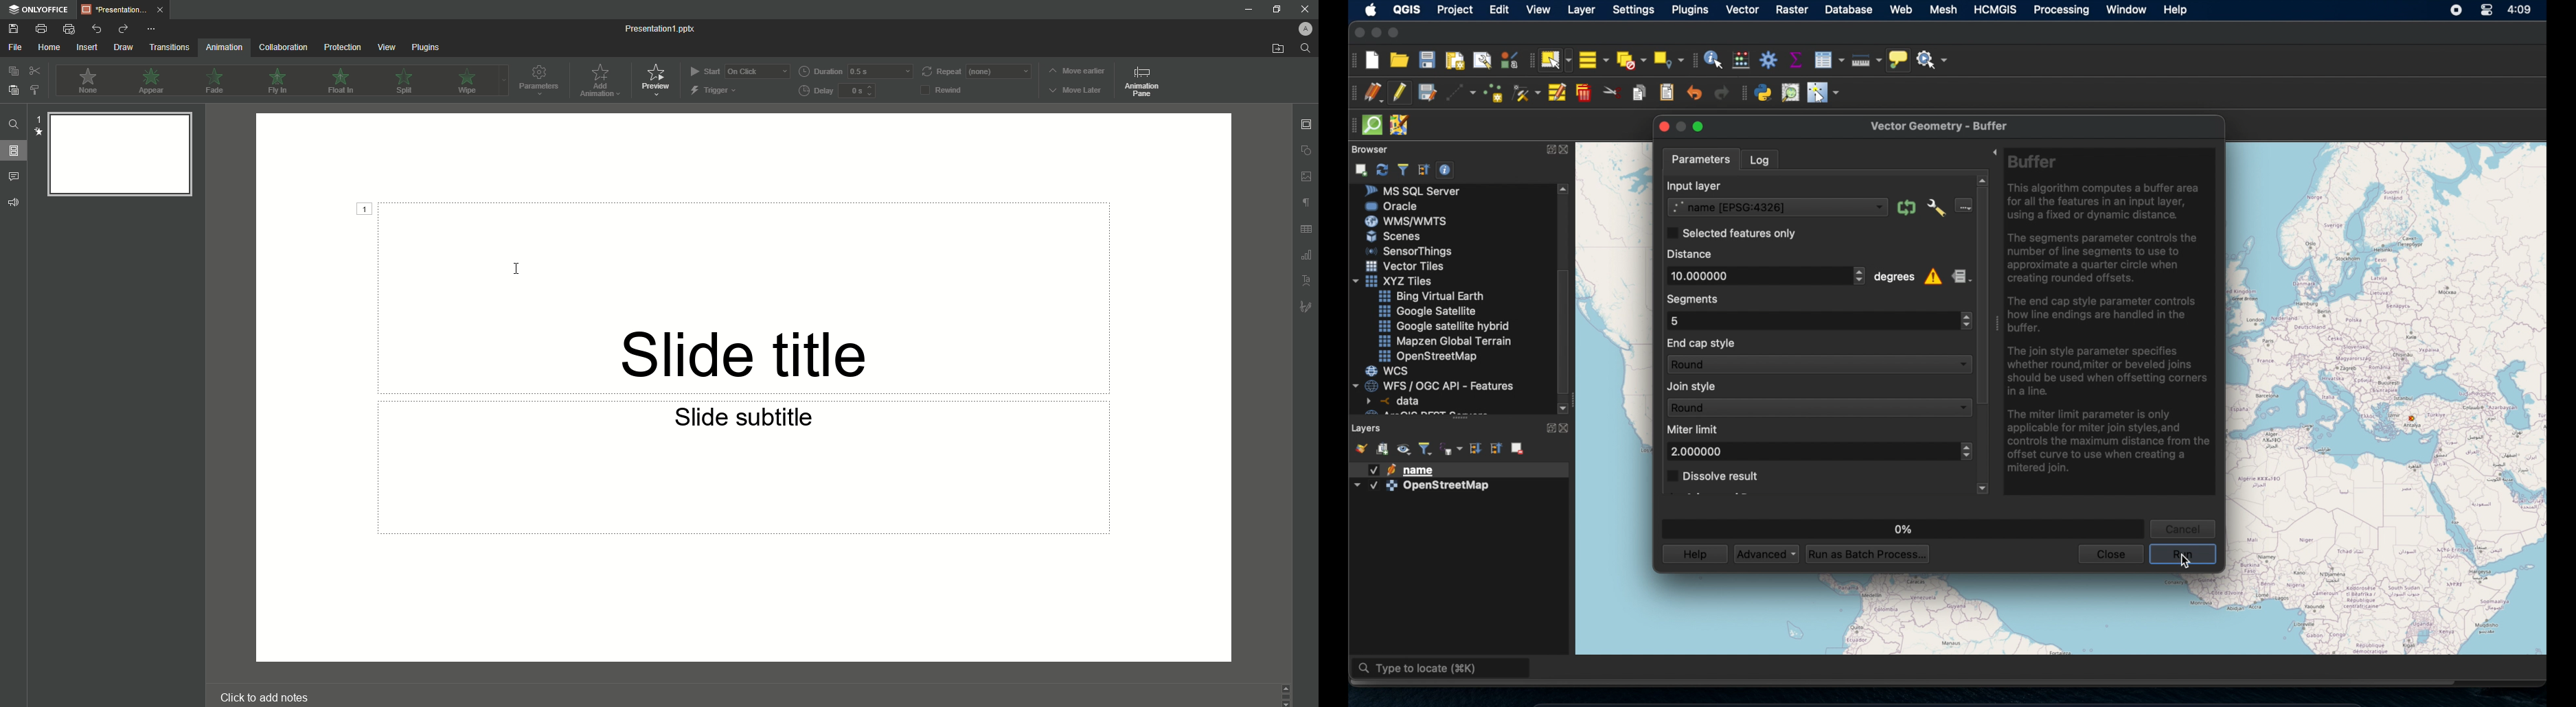  What do you see at coordinates (1981, 488) in the screenshot?
I see `scroll down arrow` at bounding box center [1981, 488].